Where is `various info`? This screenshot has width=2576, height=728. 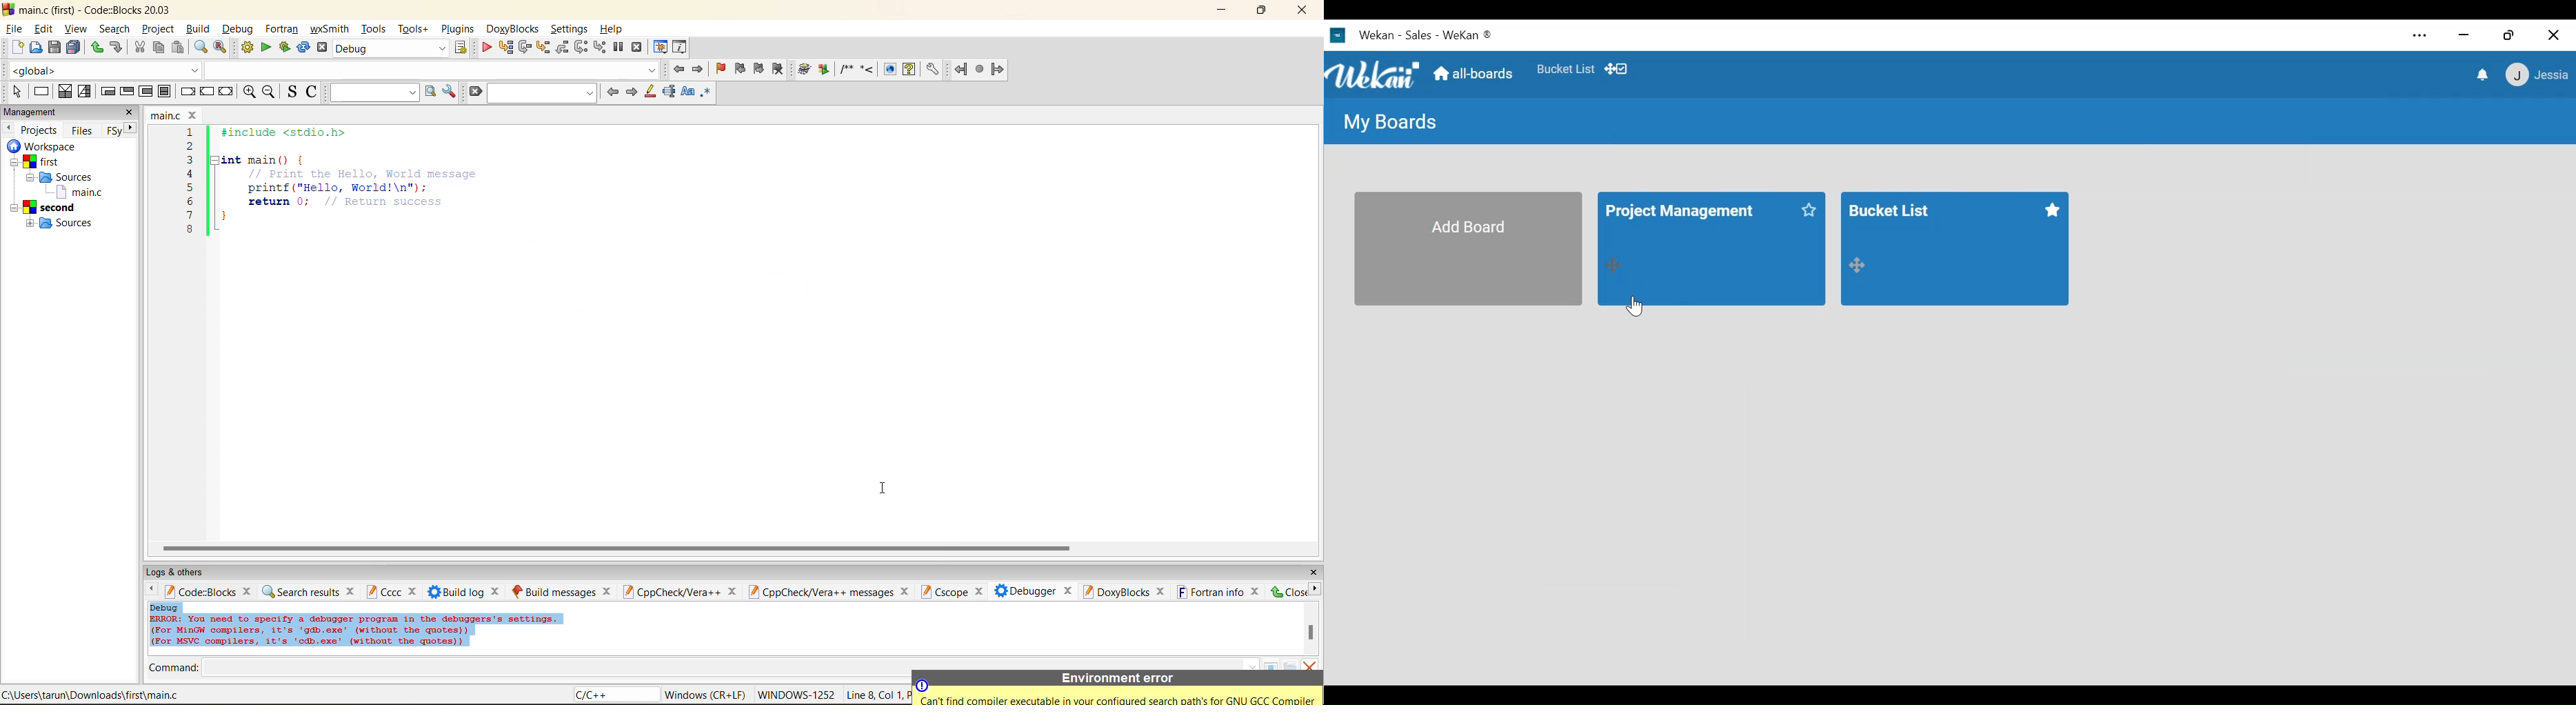
various info is located at coordinates (681, 48).